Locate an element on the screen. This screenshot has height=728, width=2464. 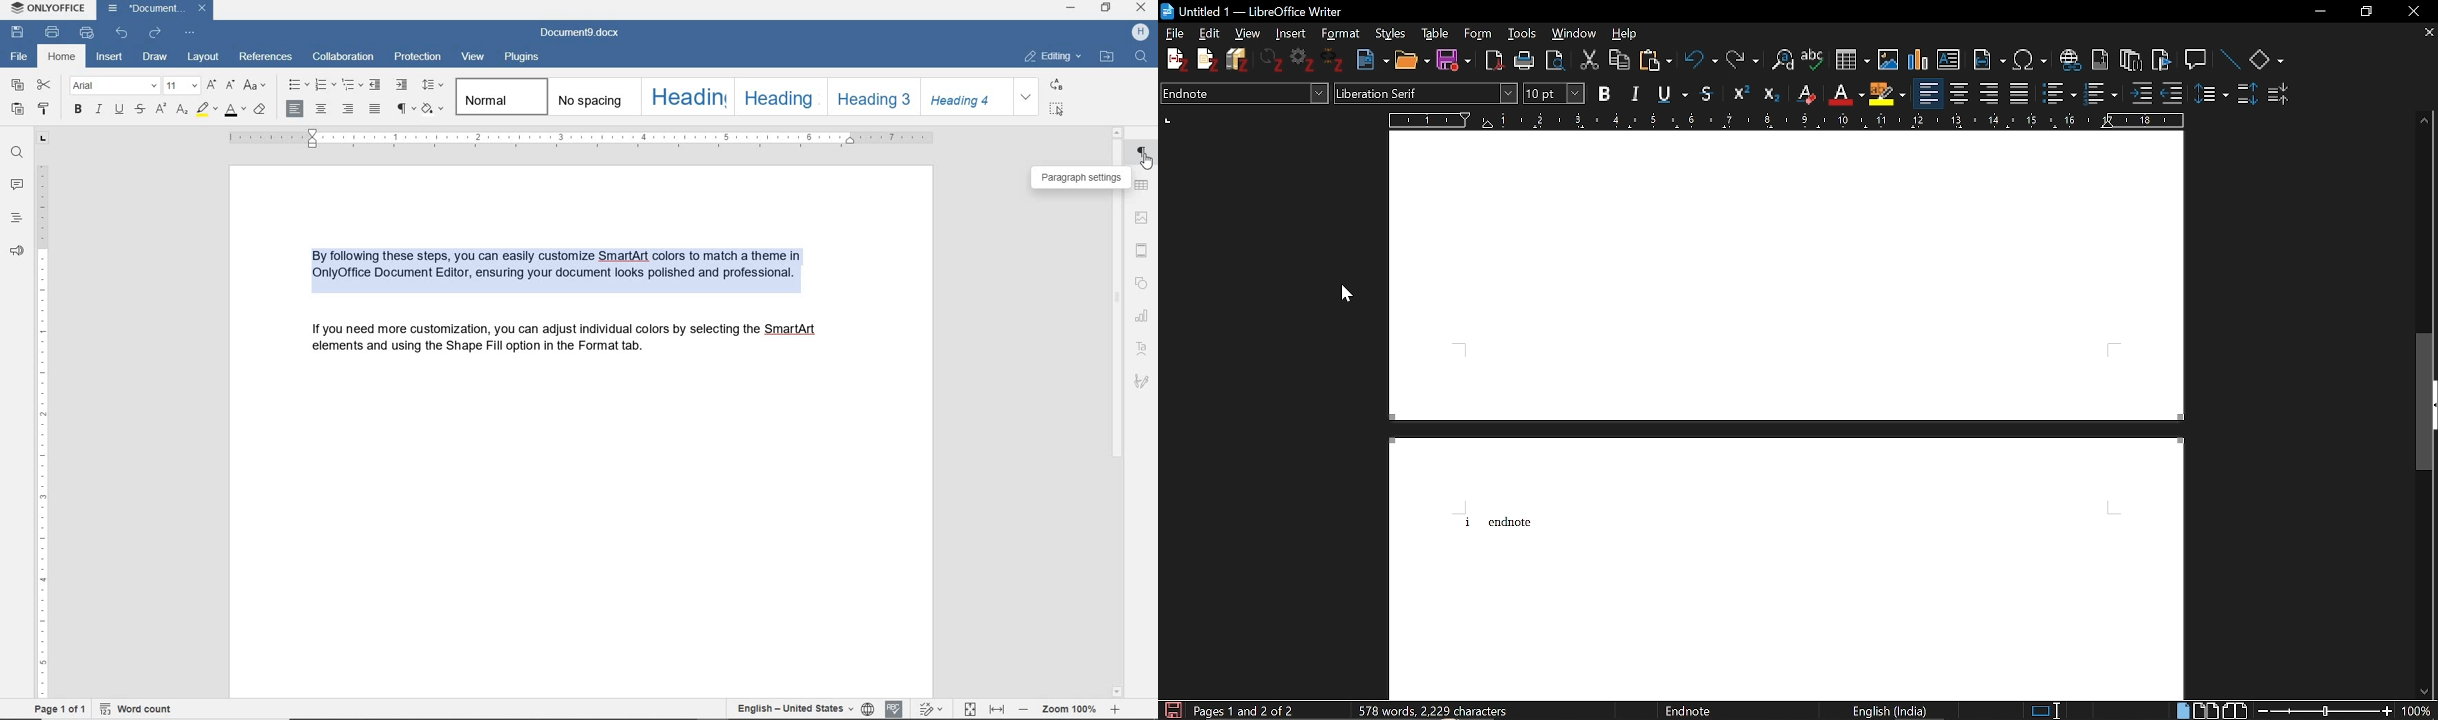
quick print is located at coordinates (88, 34).